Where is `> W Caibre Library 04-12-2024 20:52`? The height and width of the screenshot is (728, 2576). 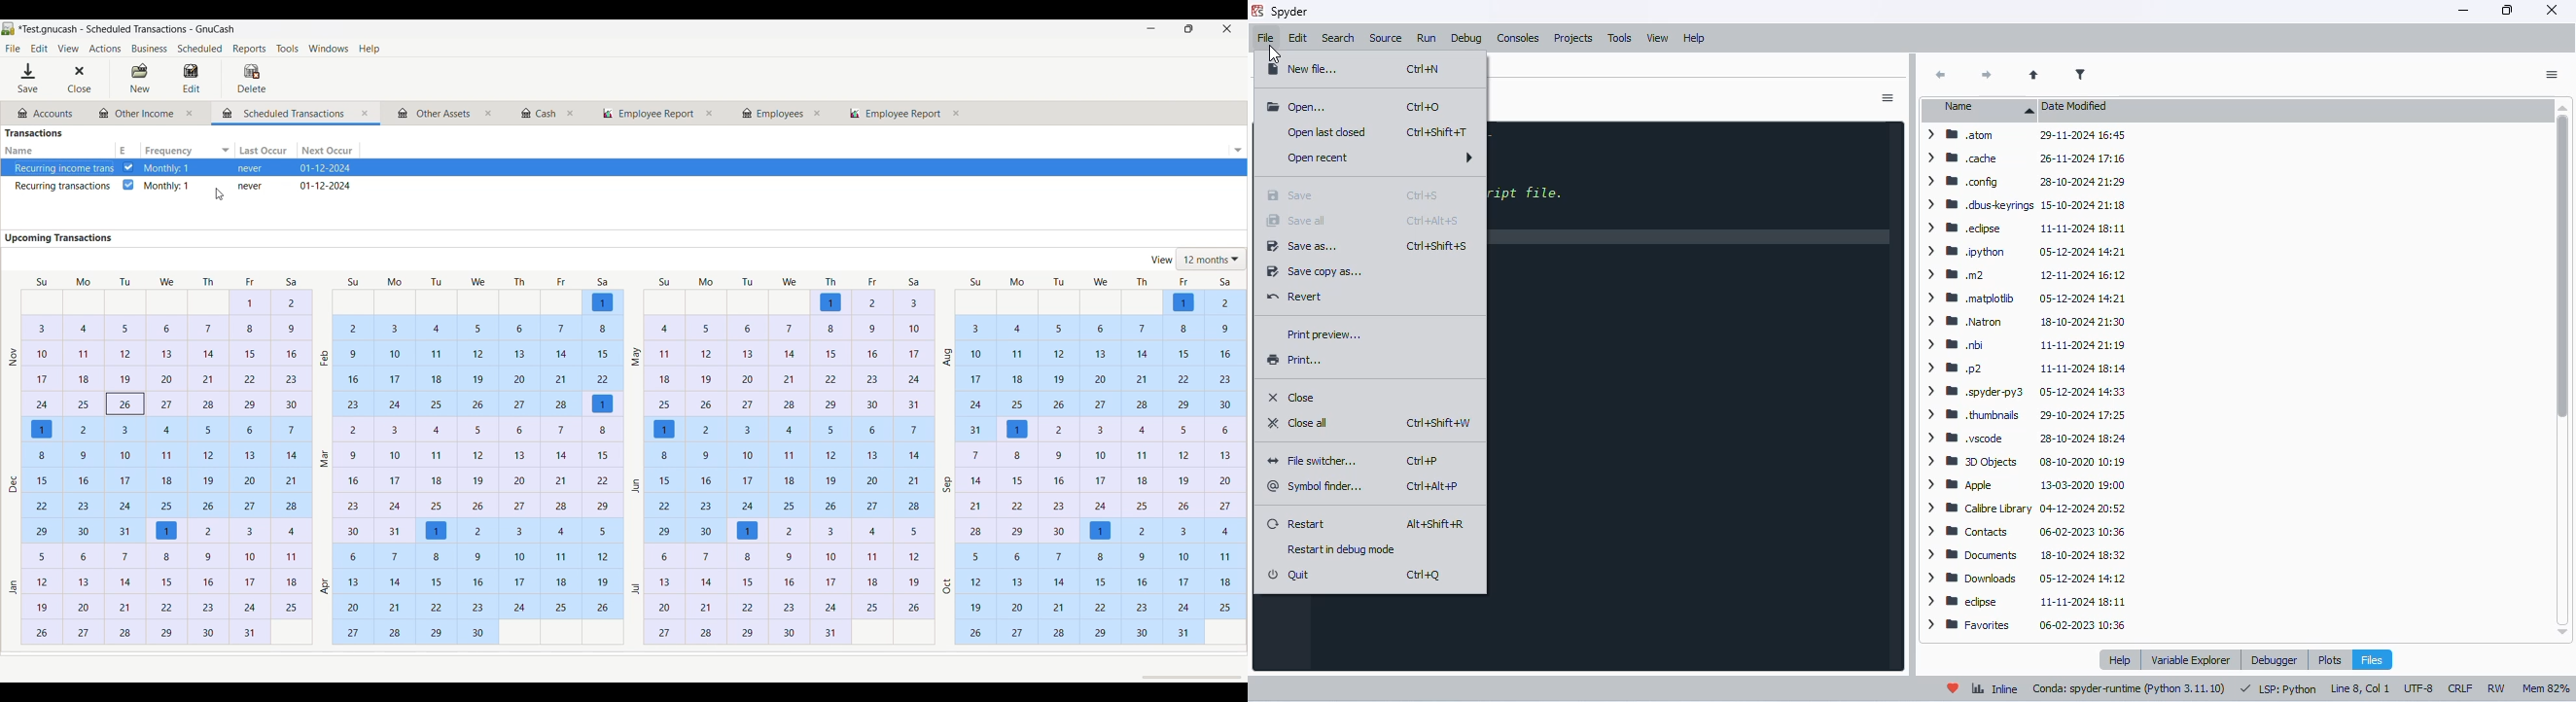 > W Caibre Library 04-12-2024 20:52 is located at coordinates (2023, 508).